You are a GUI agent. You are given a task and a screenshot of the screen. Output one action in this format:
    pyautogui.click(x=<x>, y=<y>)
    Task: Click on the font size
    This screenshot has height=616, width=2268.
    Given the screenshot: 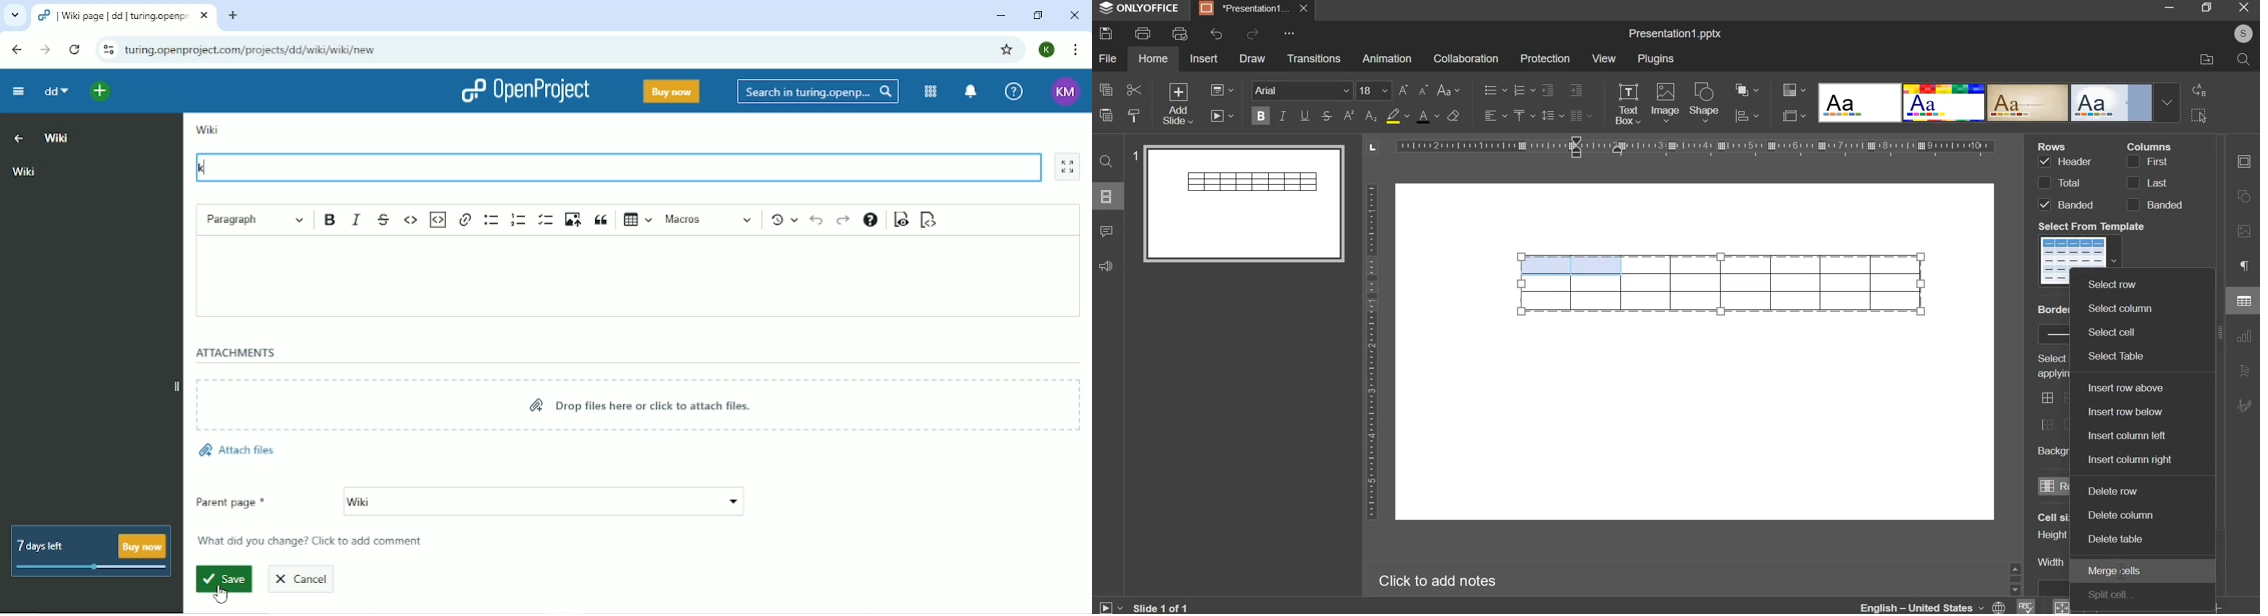 What is the action you would take?
    pyautogui.click(x=1392, y=91)
    